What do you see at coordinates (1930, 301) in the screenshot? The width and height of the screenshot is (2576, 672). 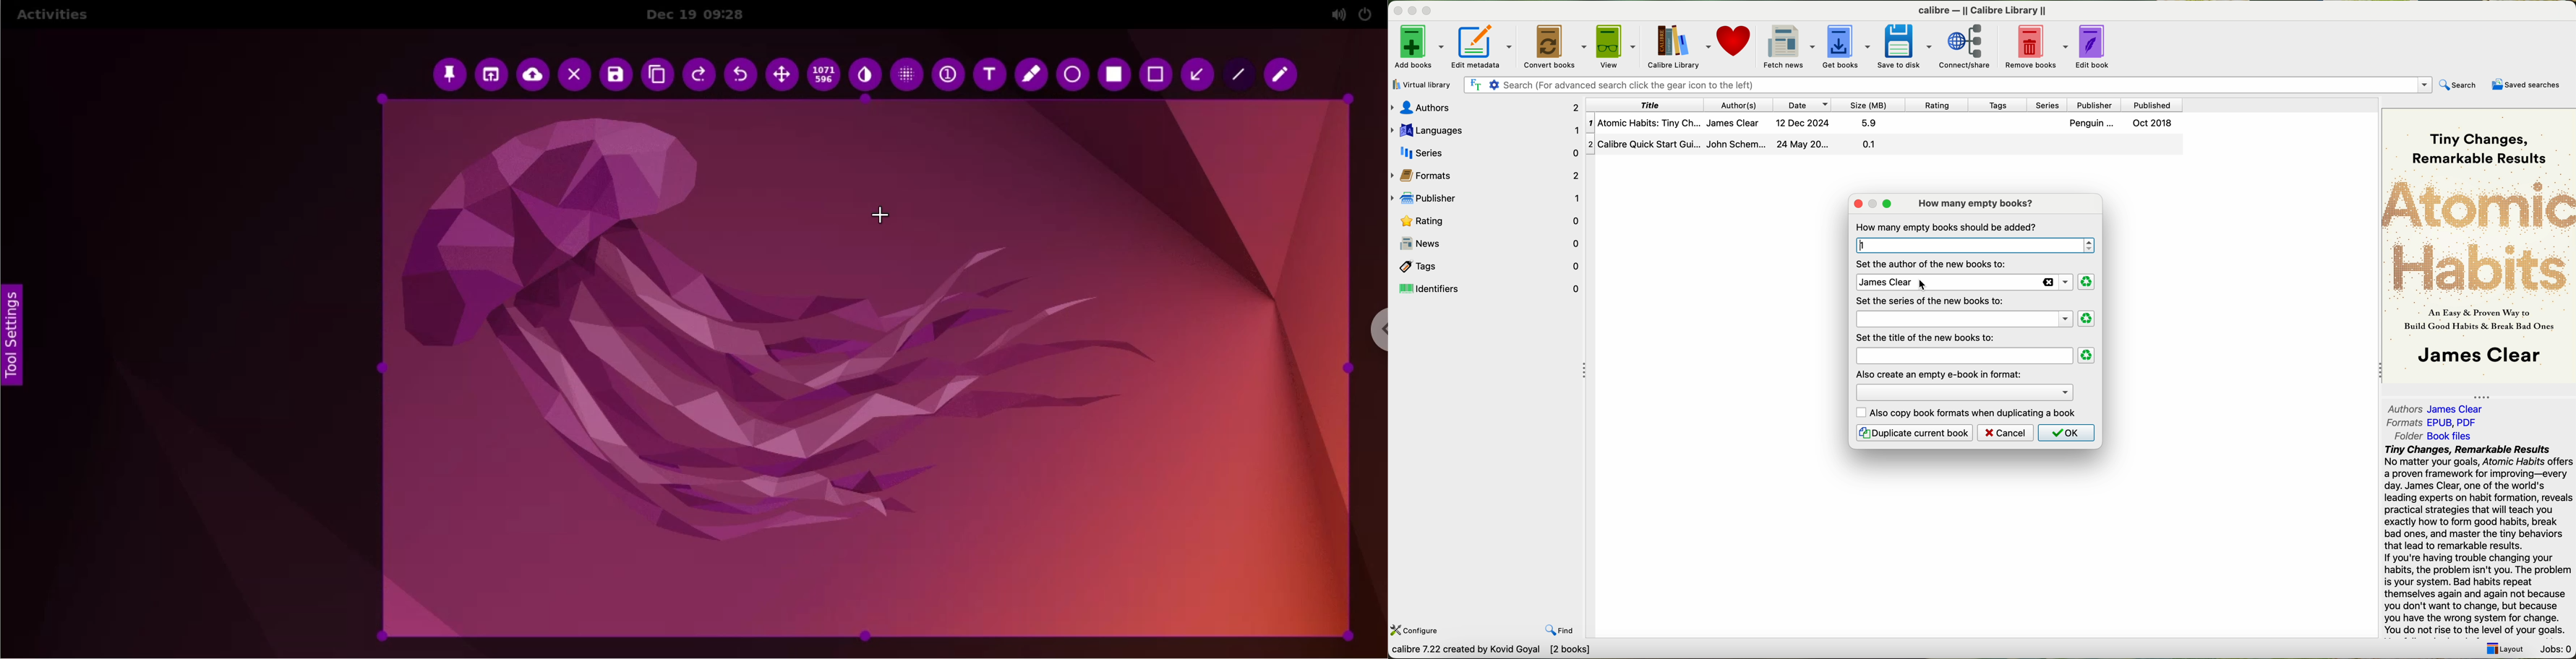 I see `set the series of the new books` at bounding box center [1930, 301].